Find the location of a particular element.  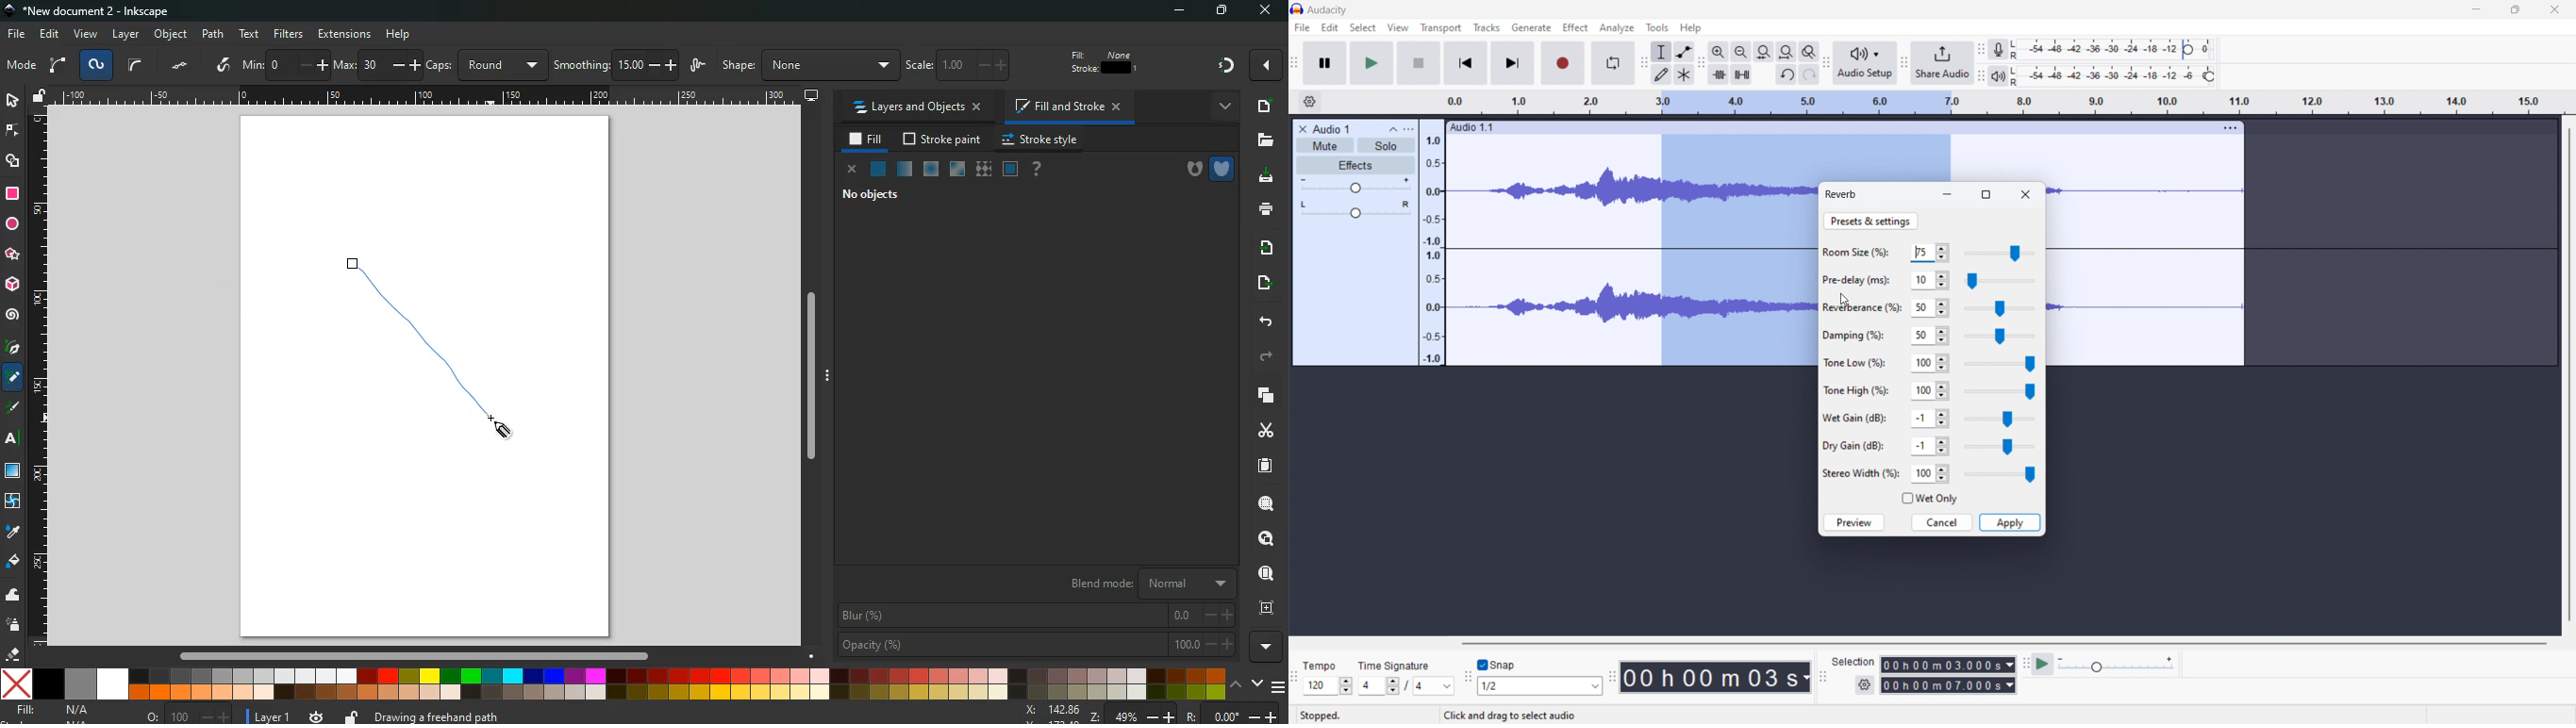

audio setup is located at coordinates (1865, 64).